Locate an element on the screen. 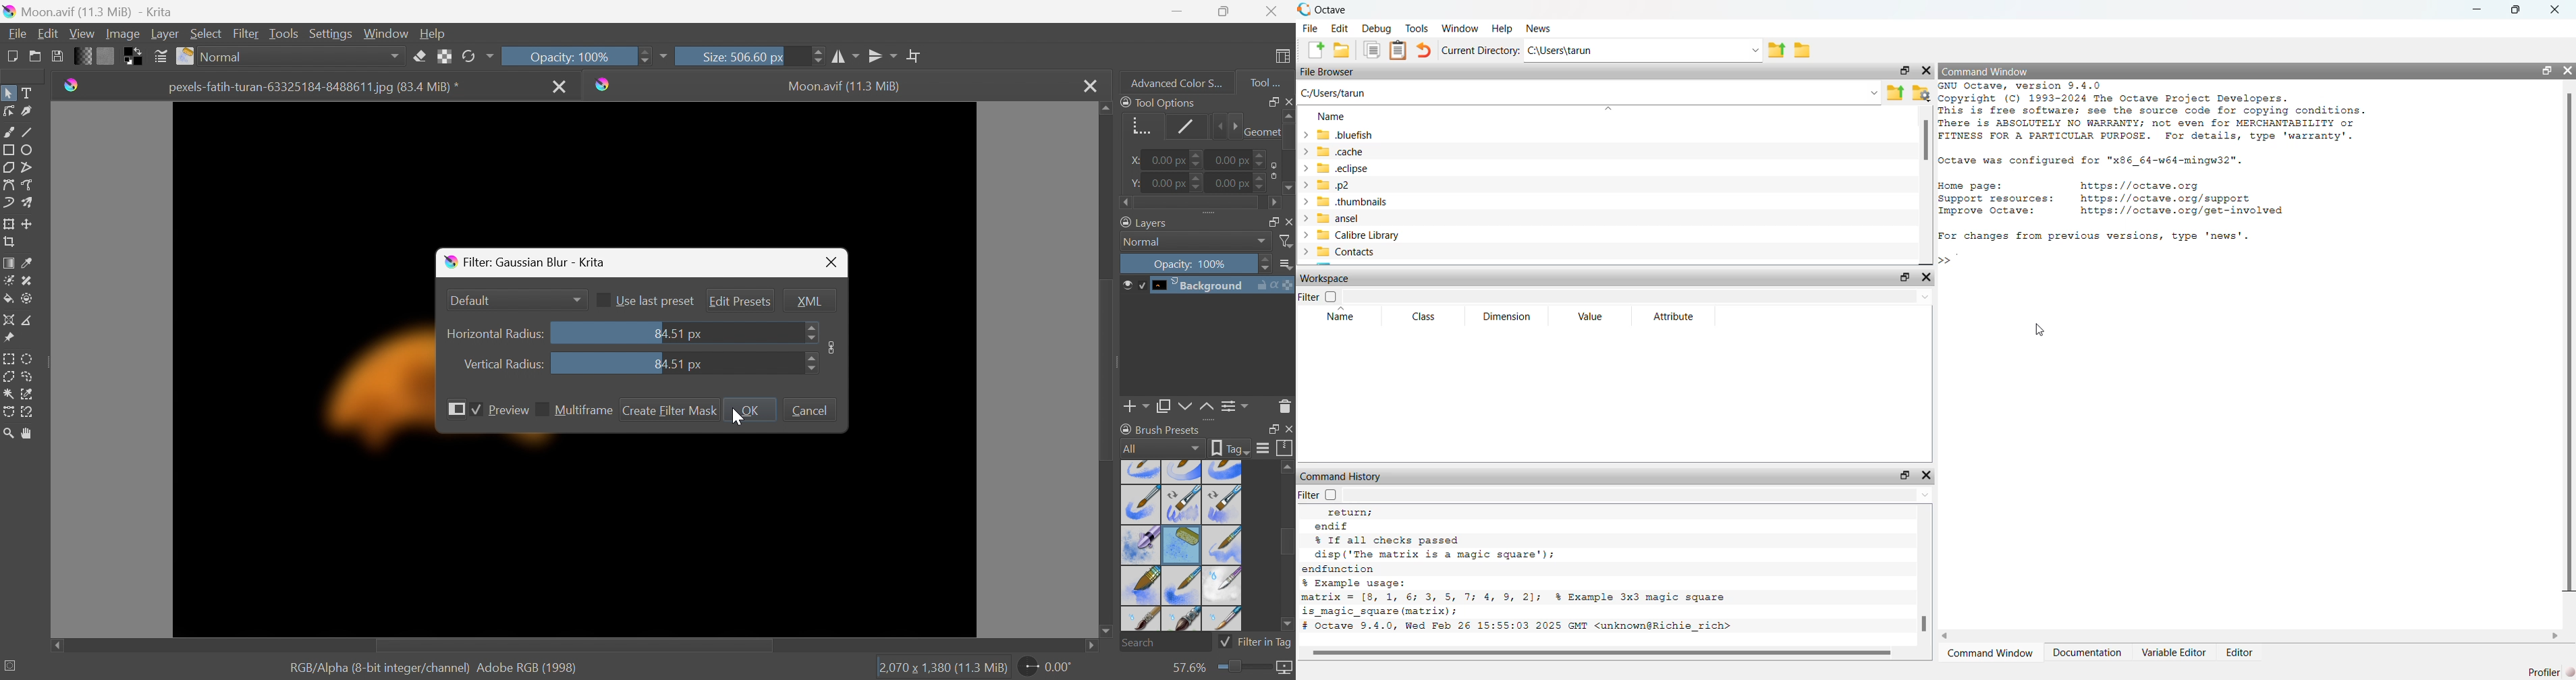 The height and width of the screenshot is (700, 2576). File Browser is located at coordinates (1328, 71).